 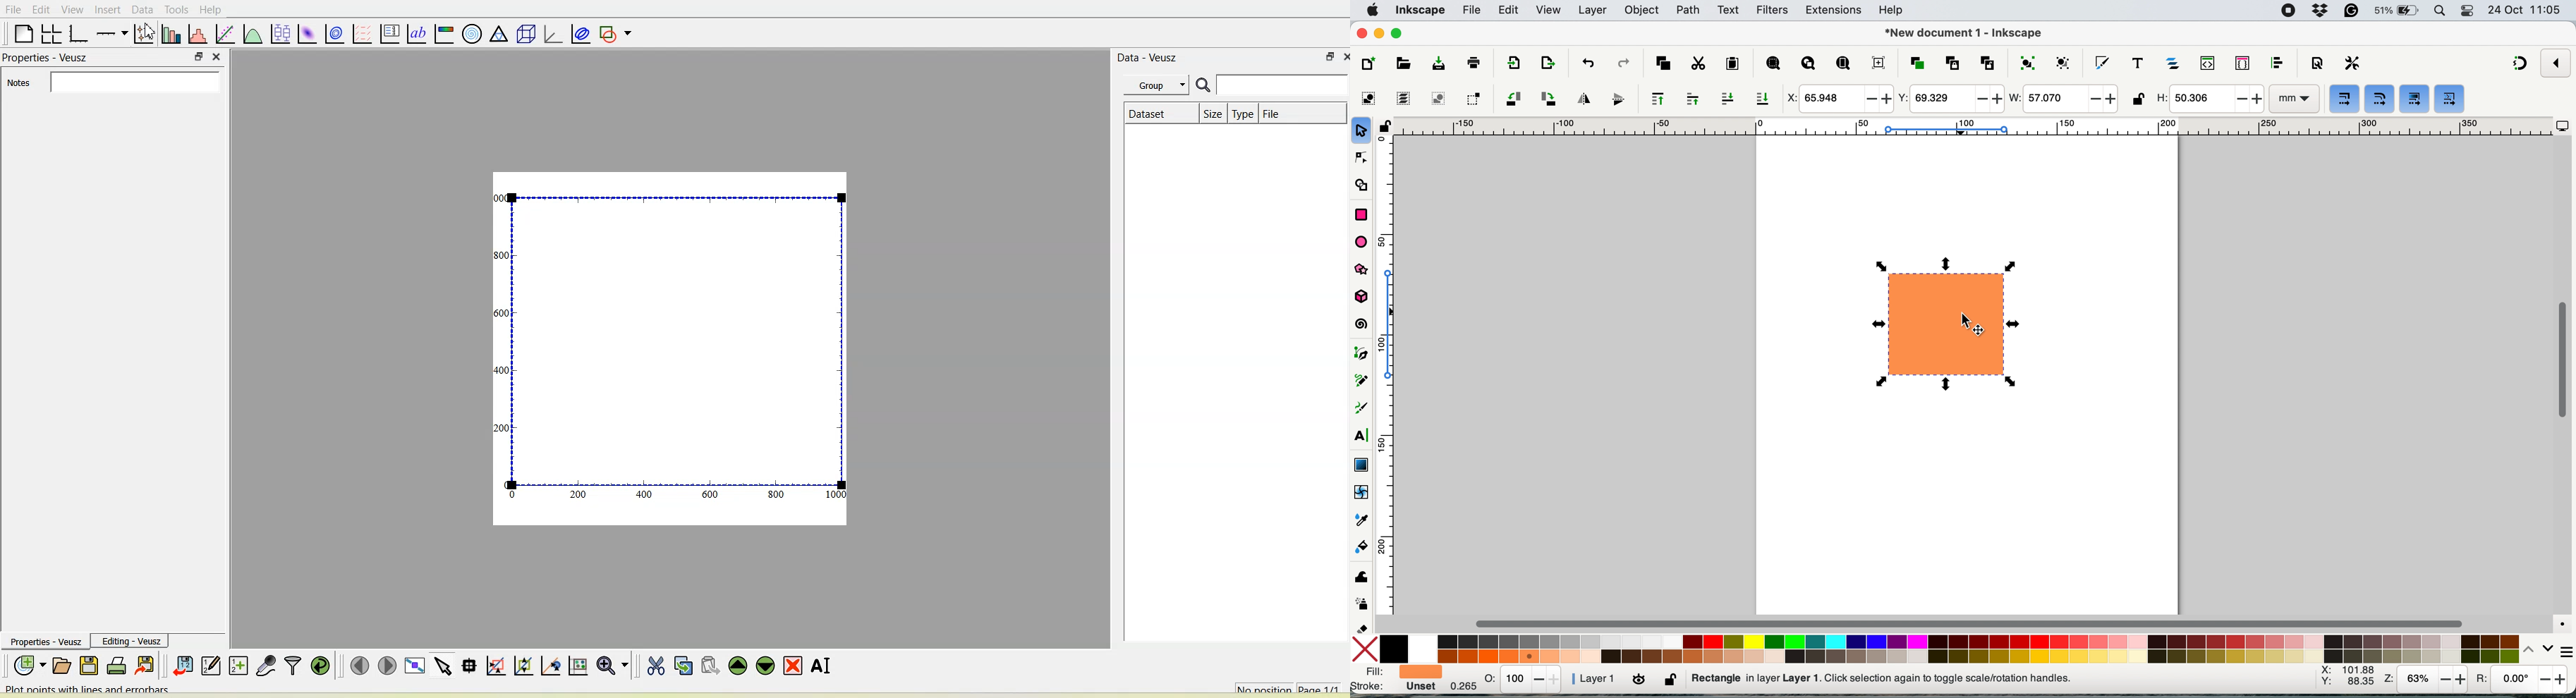 What do you see at coordinates (579, 32) in the screenshot?
I see `Plot covariance ellipses` at bounding box center [579, 32].